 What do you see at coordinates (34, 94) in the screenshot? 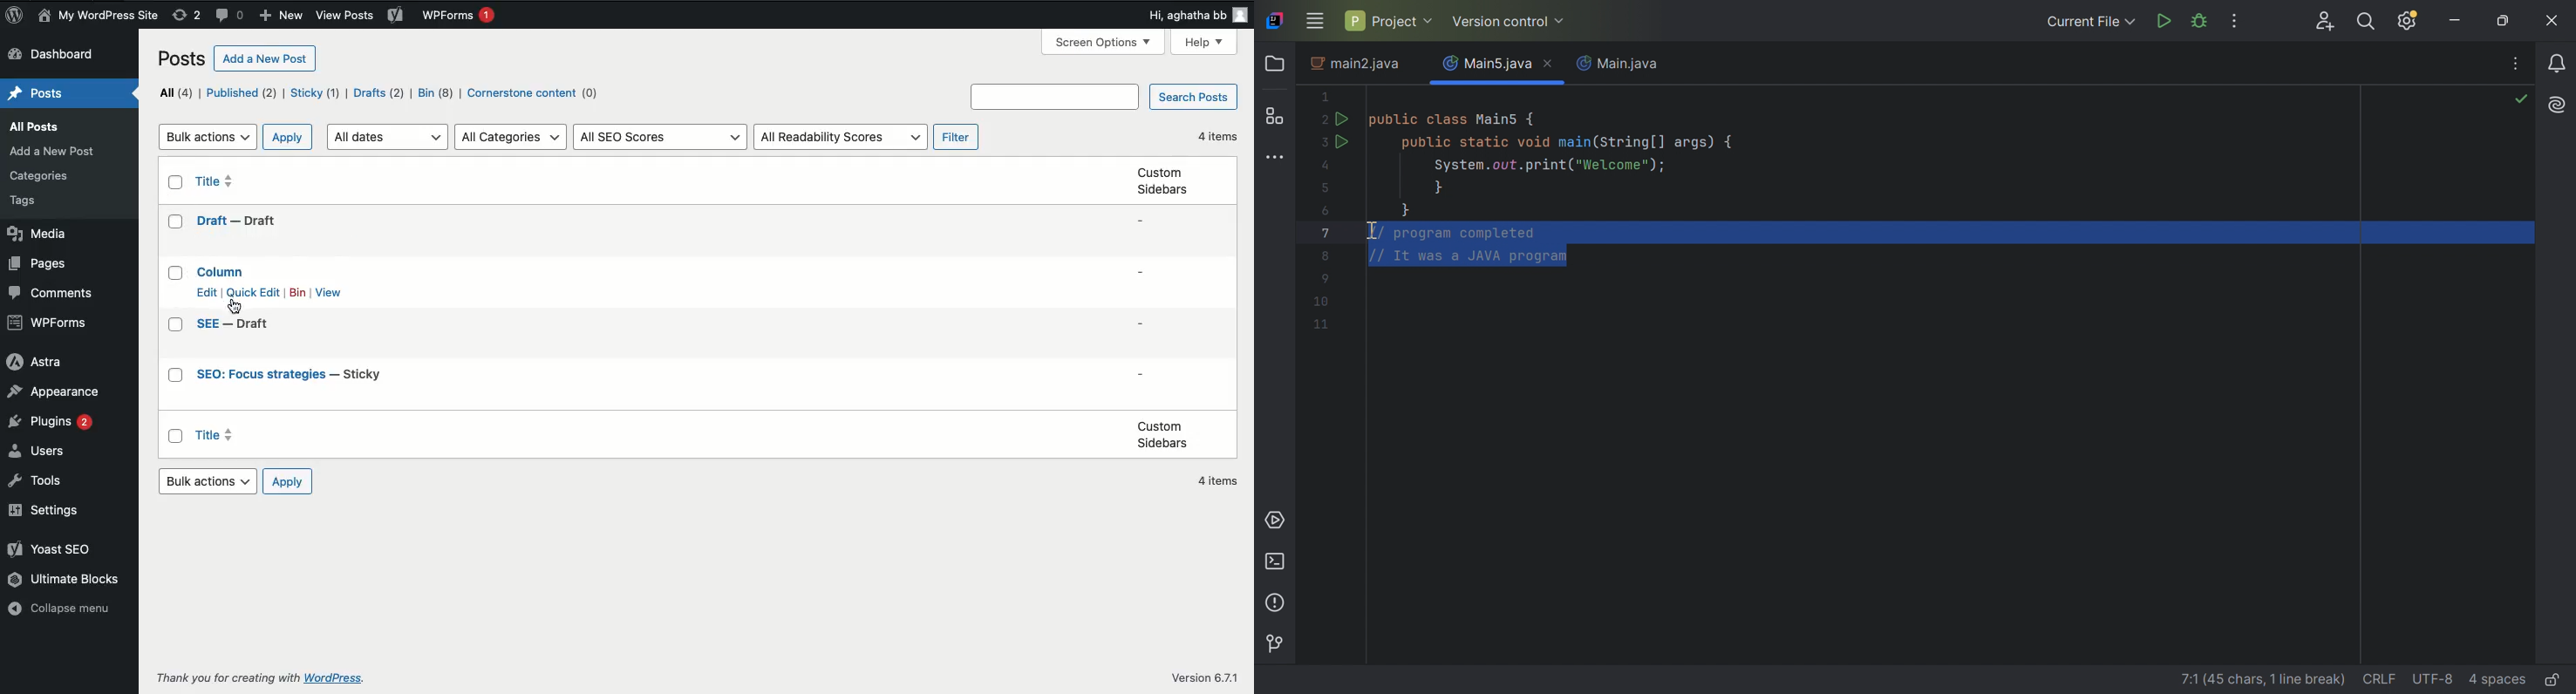
I see `Home` at bounding box center [34, 94].